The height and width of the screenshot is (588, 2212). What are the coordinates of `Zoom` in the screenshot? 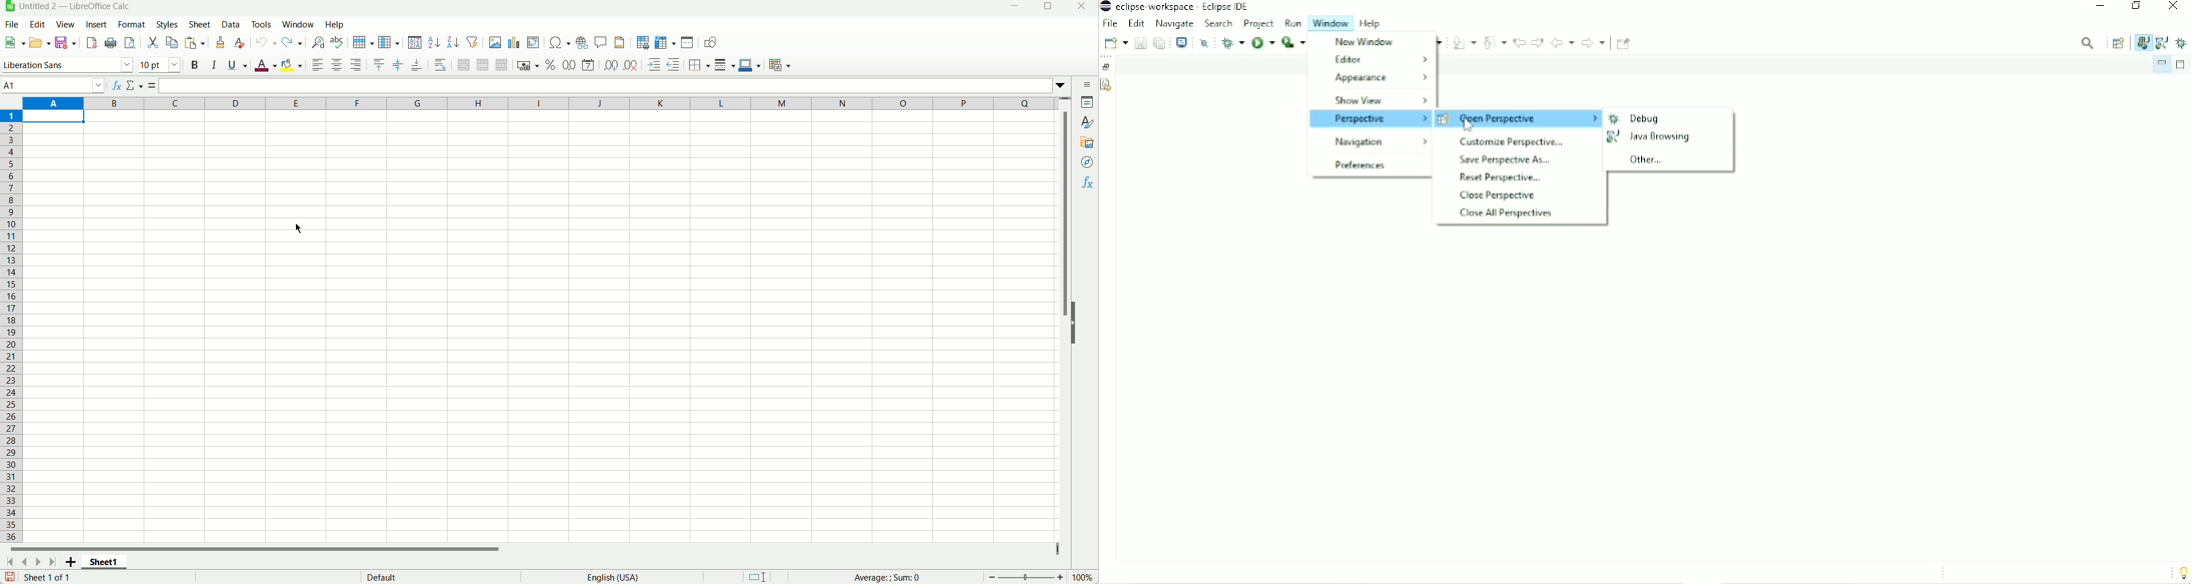 It's located at (1025, 577).